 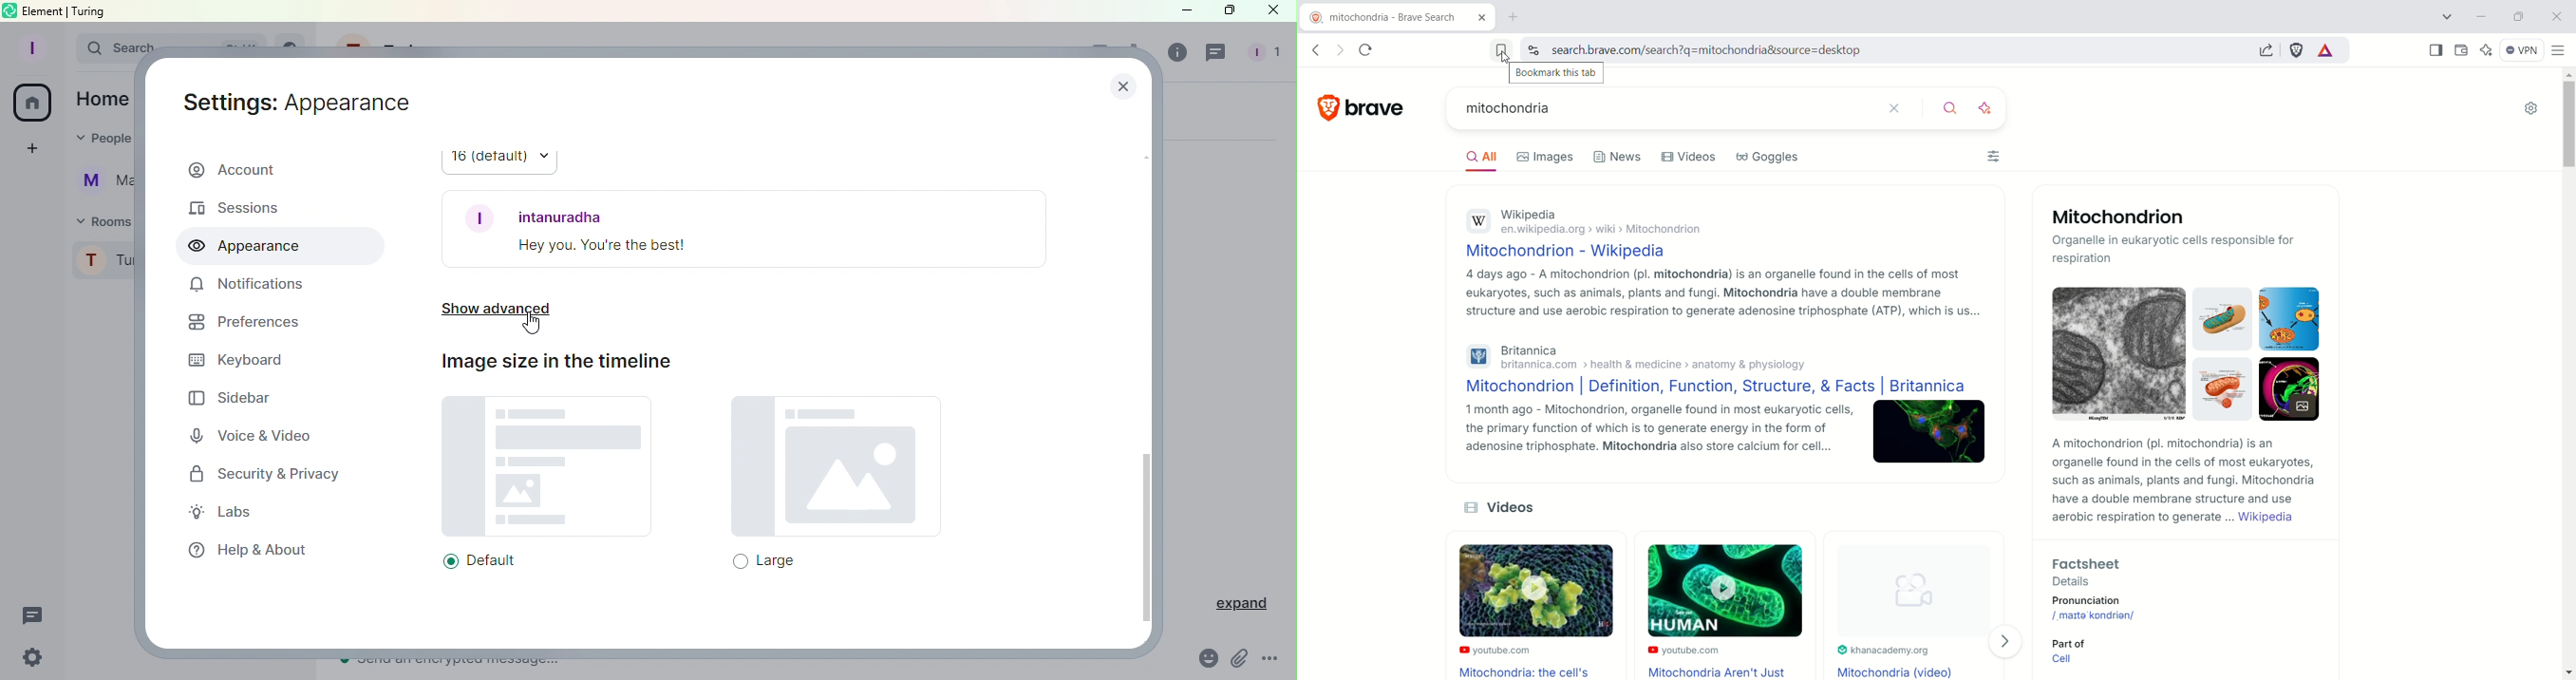 What do you see at coordinates (106, 50) in the screenshot?
I see `Search` at bounding box center [106, 50].